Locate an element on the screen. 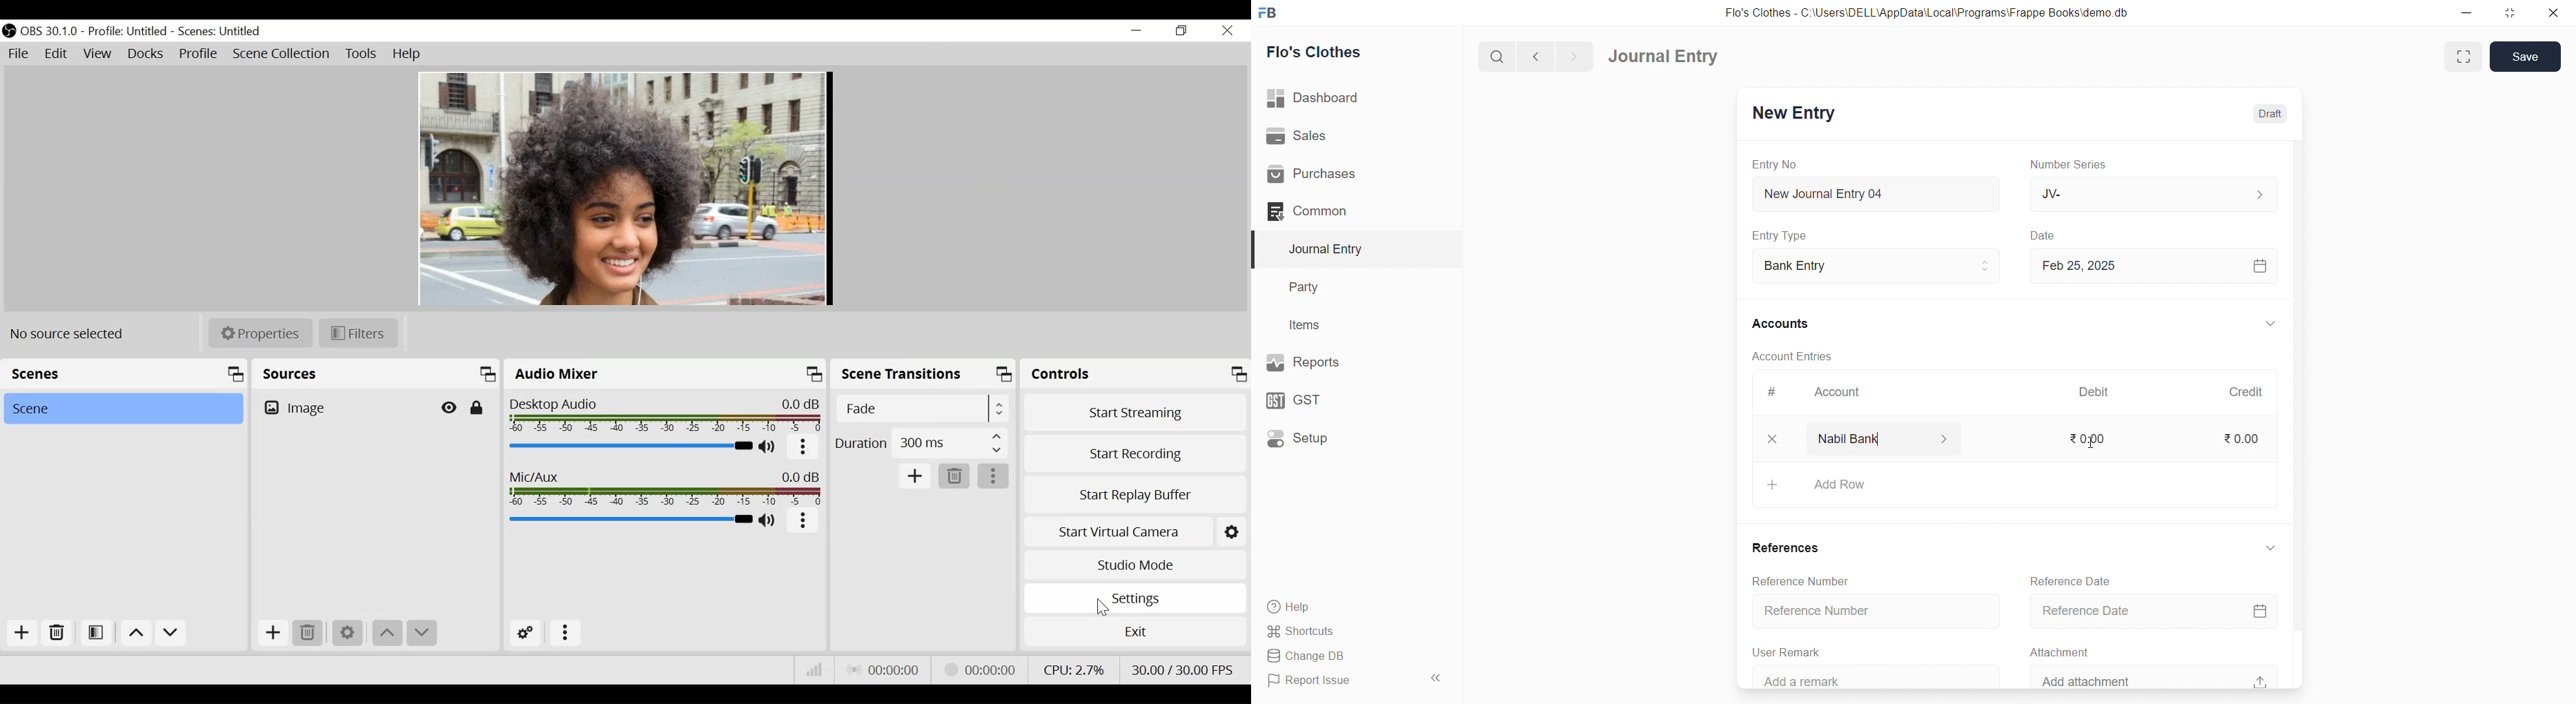 This screenshot has width=2576, height=728. Start Streaming is located at coordinates (1136, 411).